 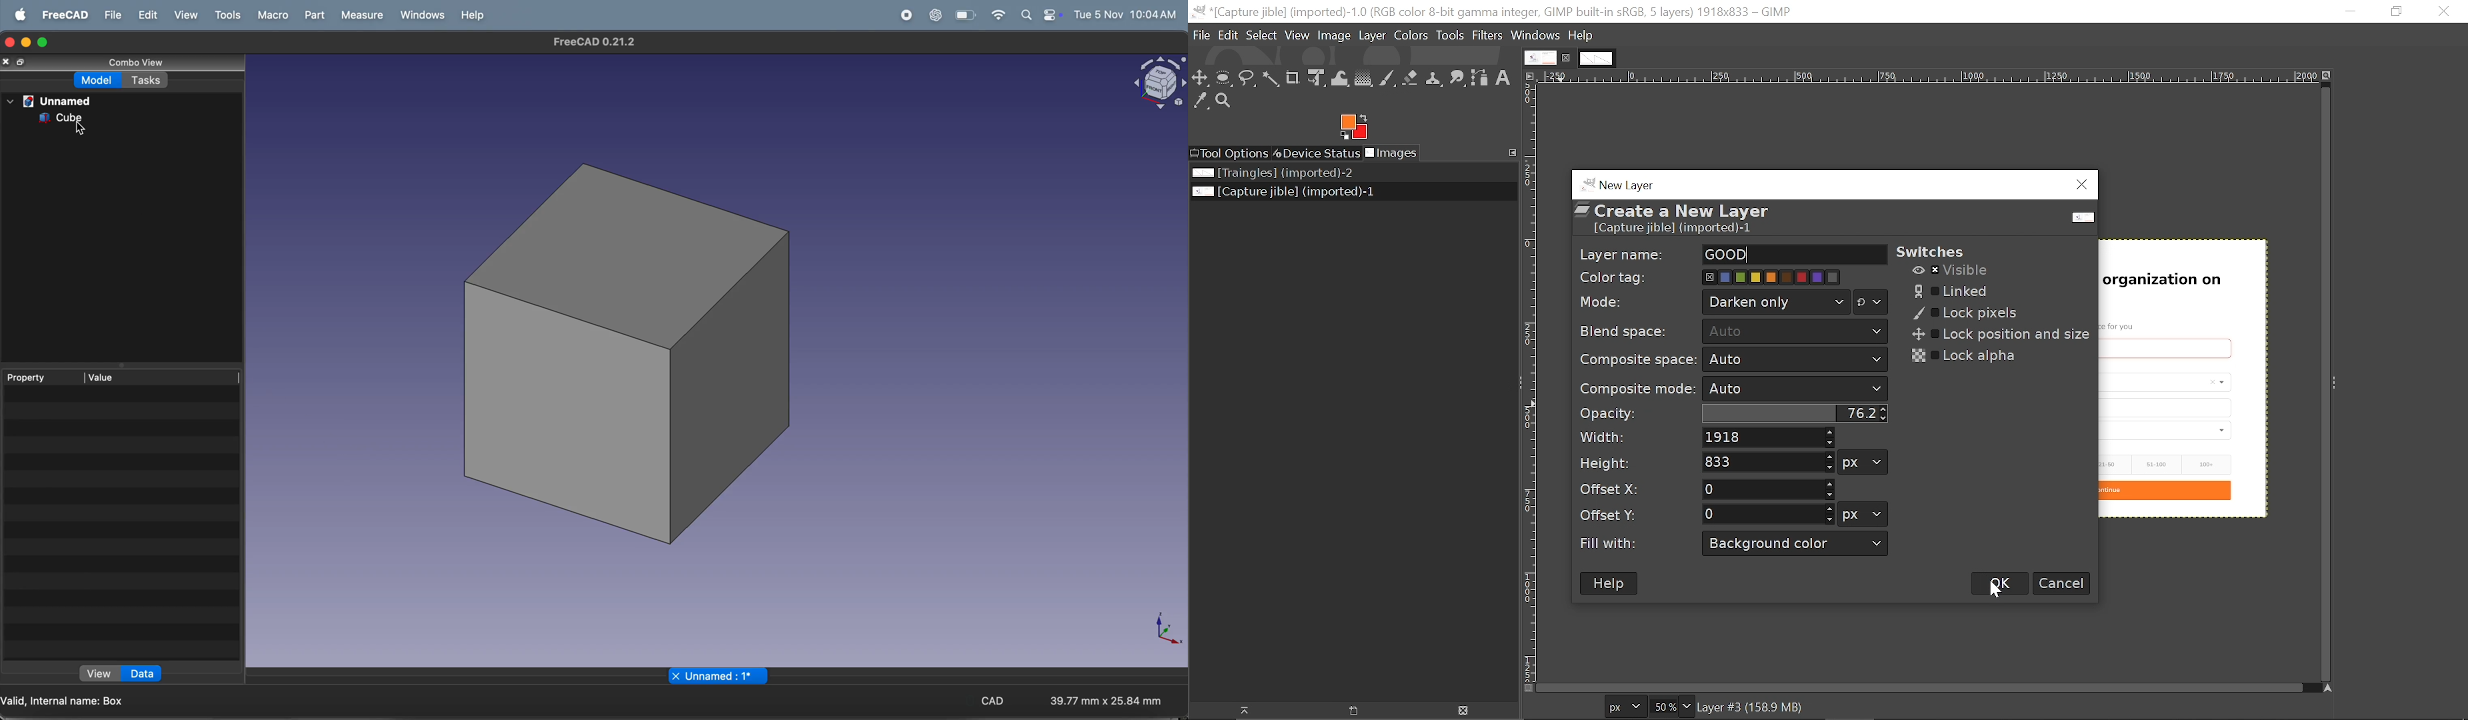 What do you see at coordinates (18, 15) in the screenshot?
I see `apple` at bounding box center [18, 15].